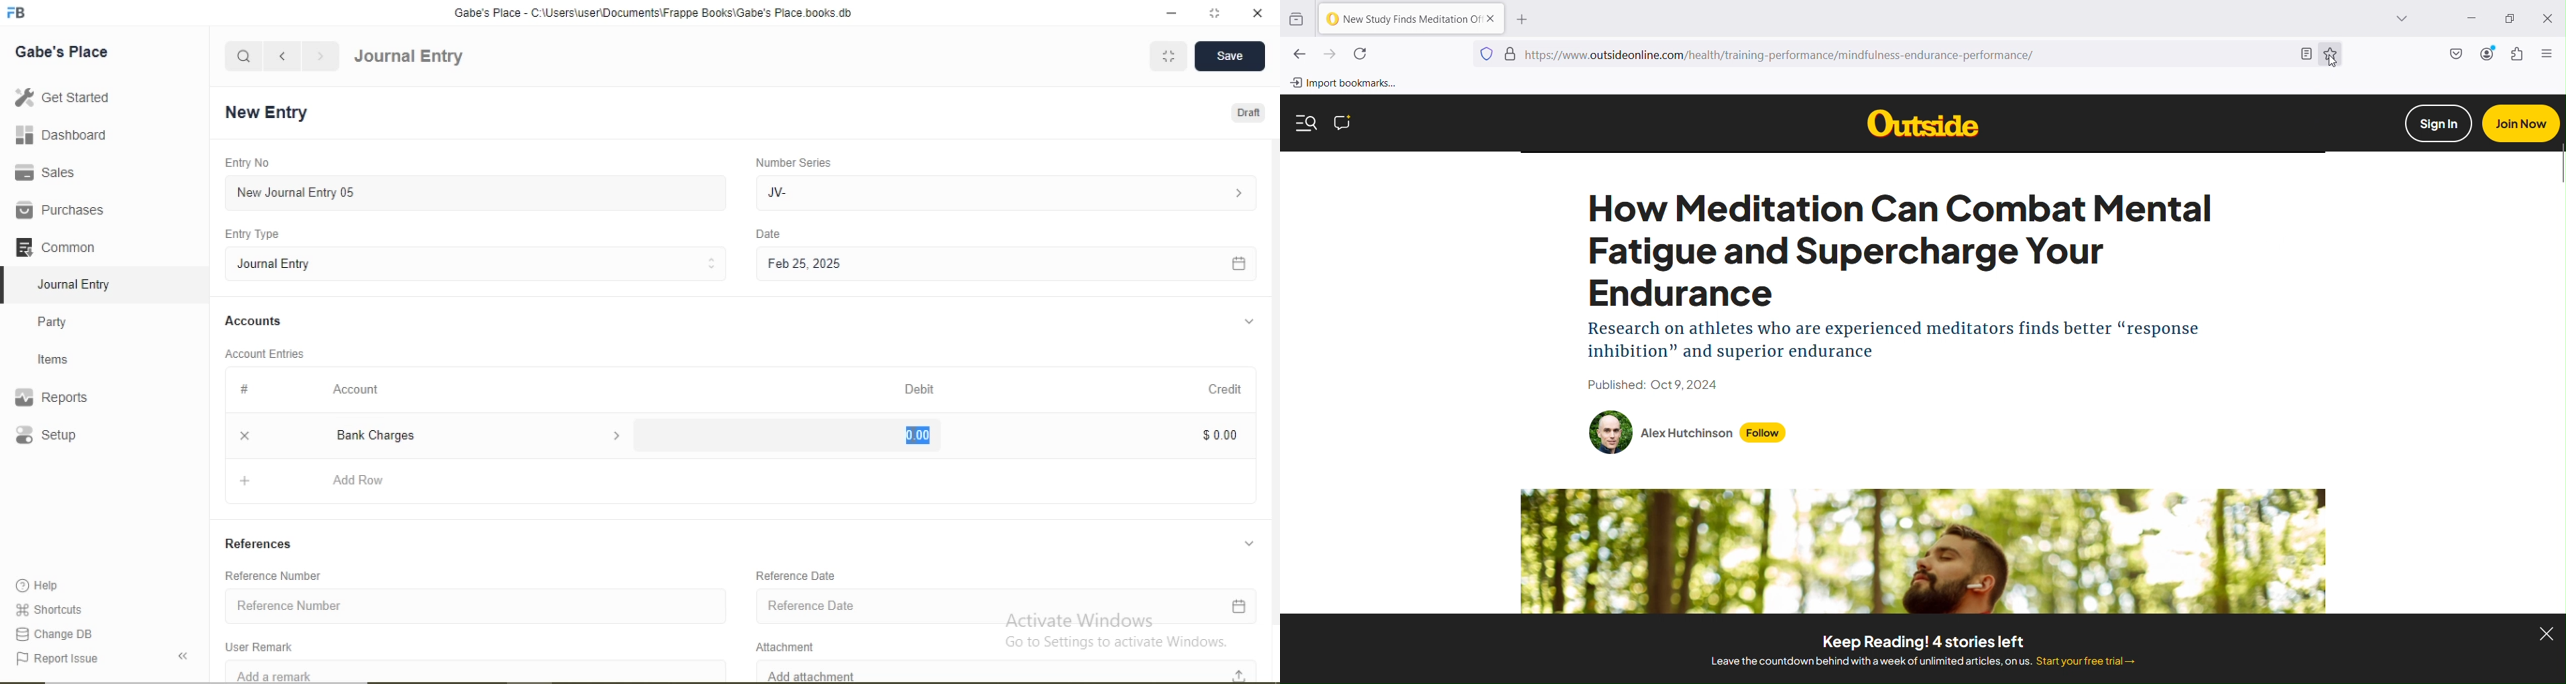 The image size is (2576, 700). What do you see at coordinates (263, 352) in the screenshot?
I see `Account Entries` at bounding box center [263, 352].